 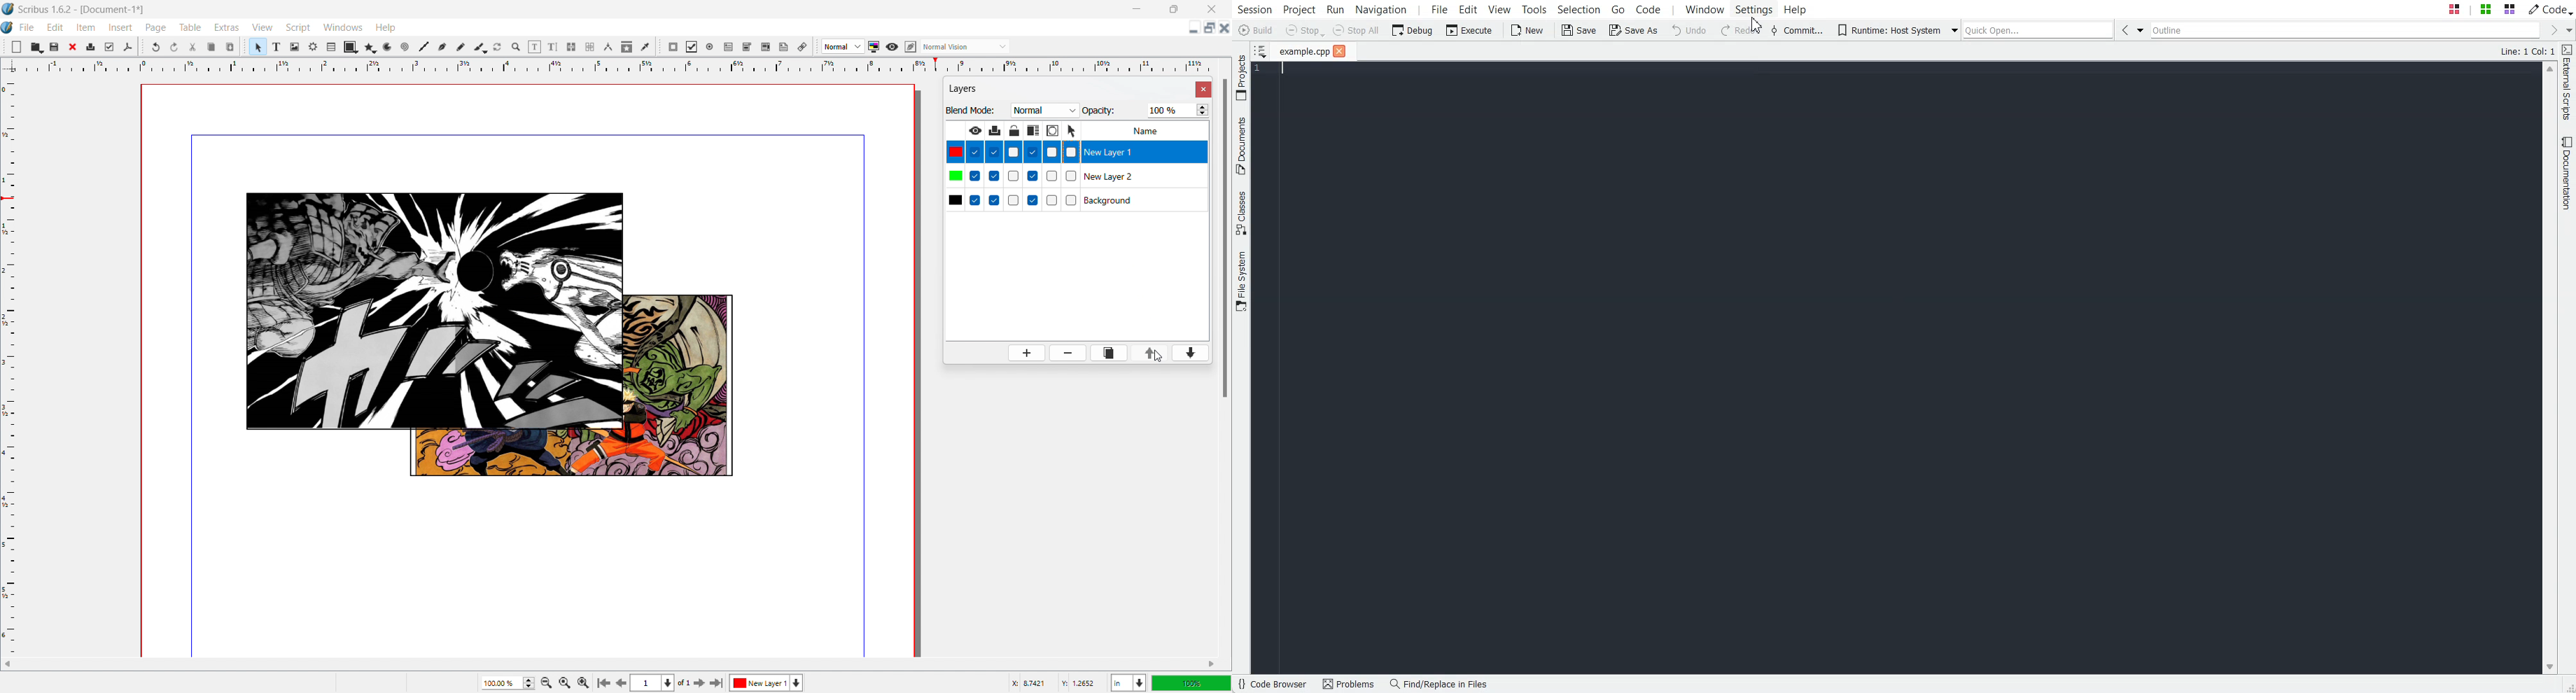 What do you see at coordinates (1143, 199) in the screenshot?
I see `background` at bounding box center [1143, 199].